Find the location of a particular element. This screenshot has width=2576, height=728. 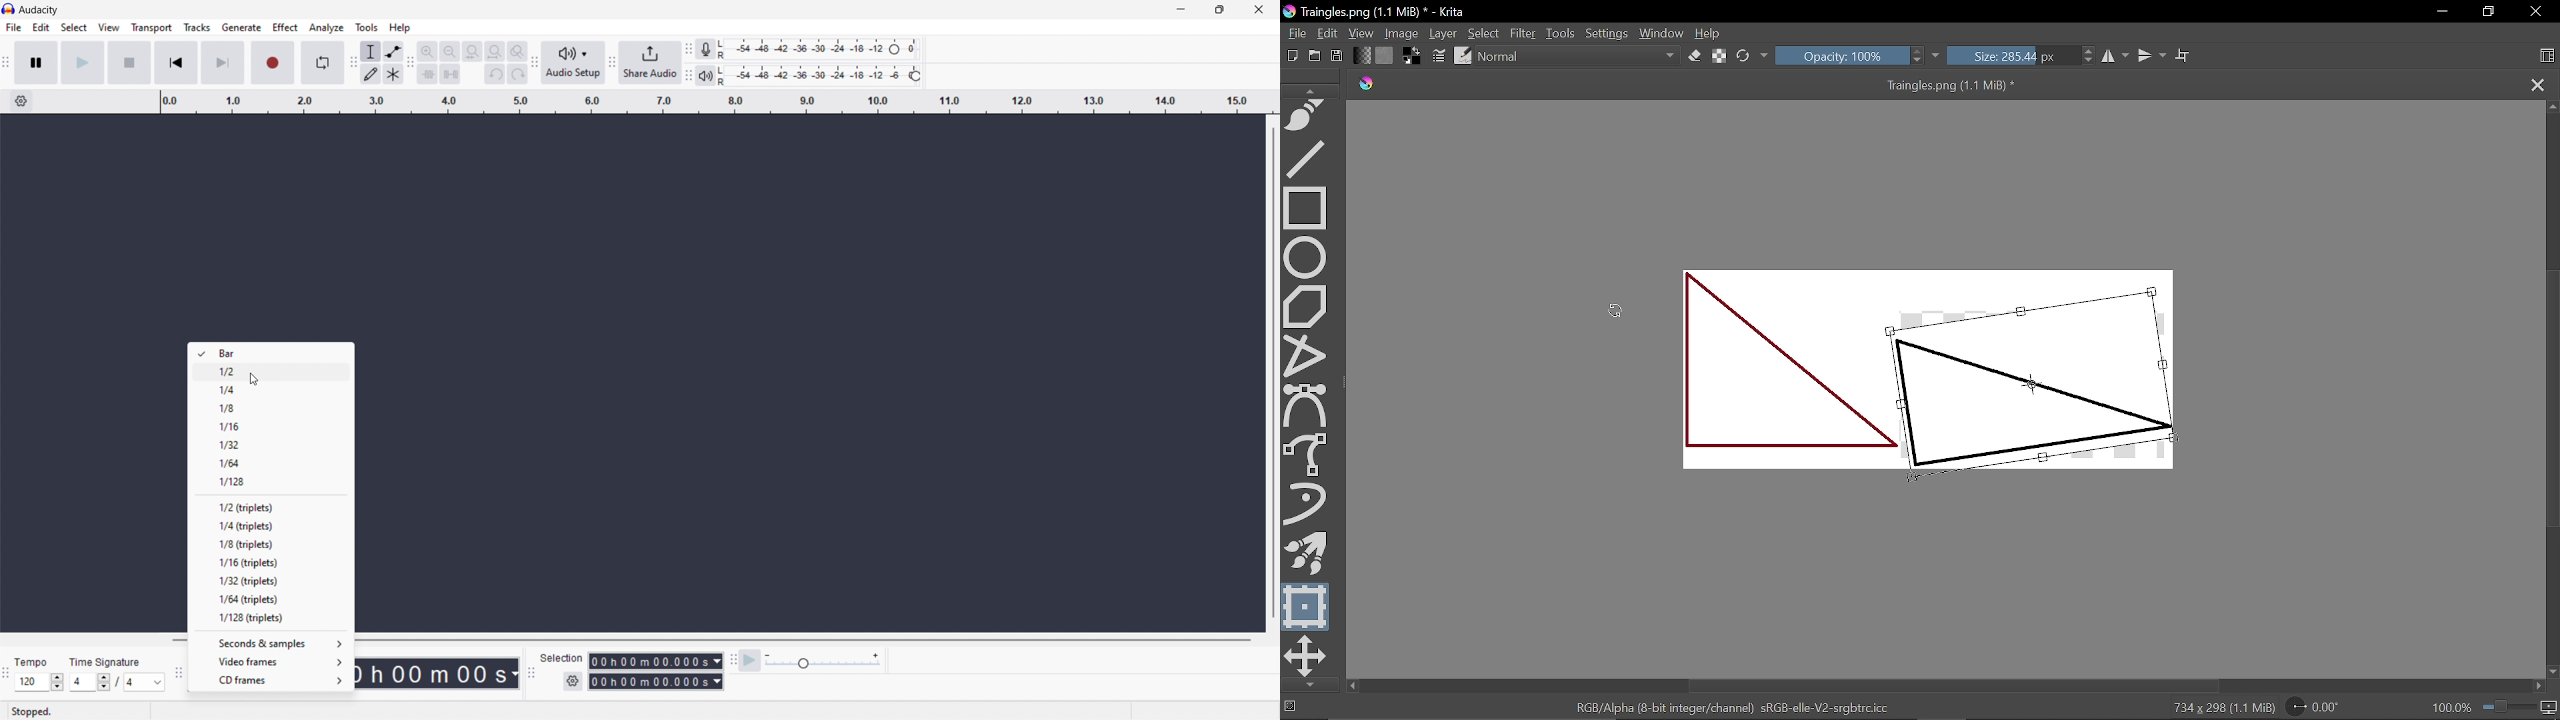

Freehand brush tool is located at coordinates (1309, 455).